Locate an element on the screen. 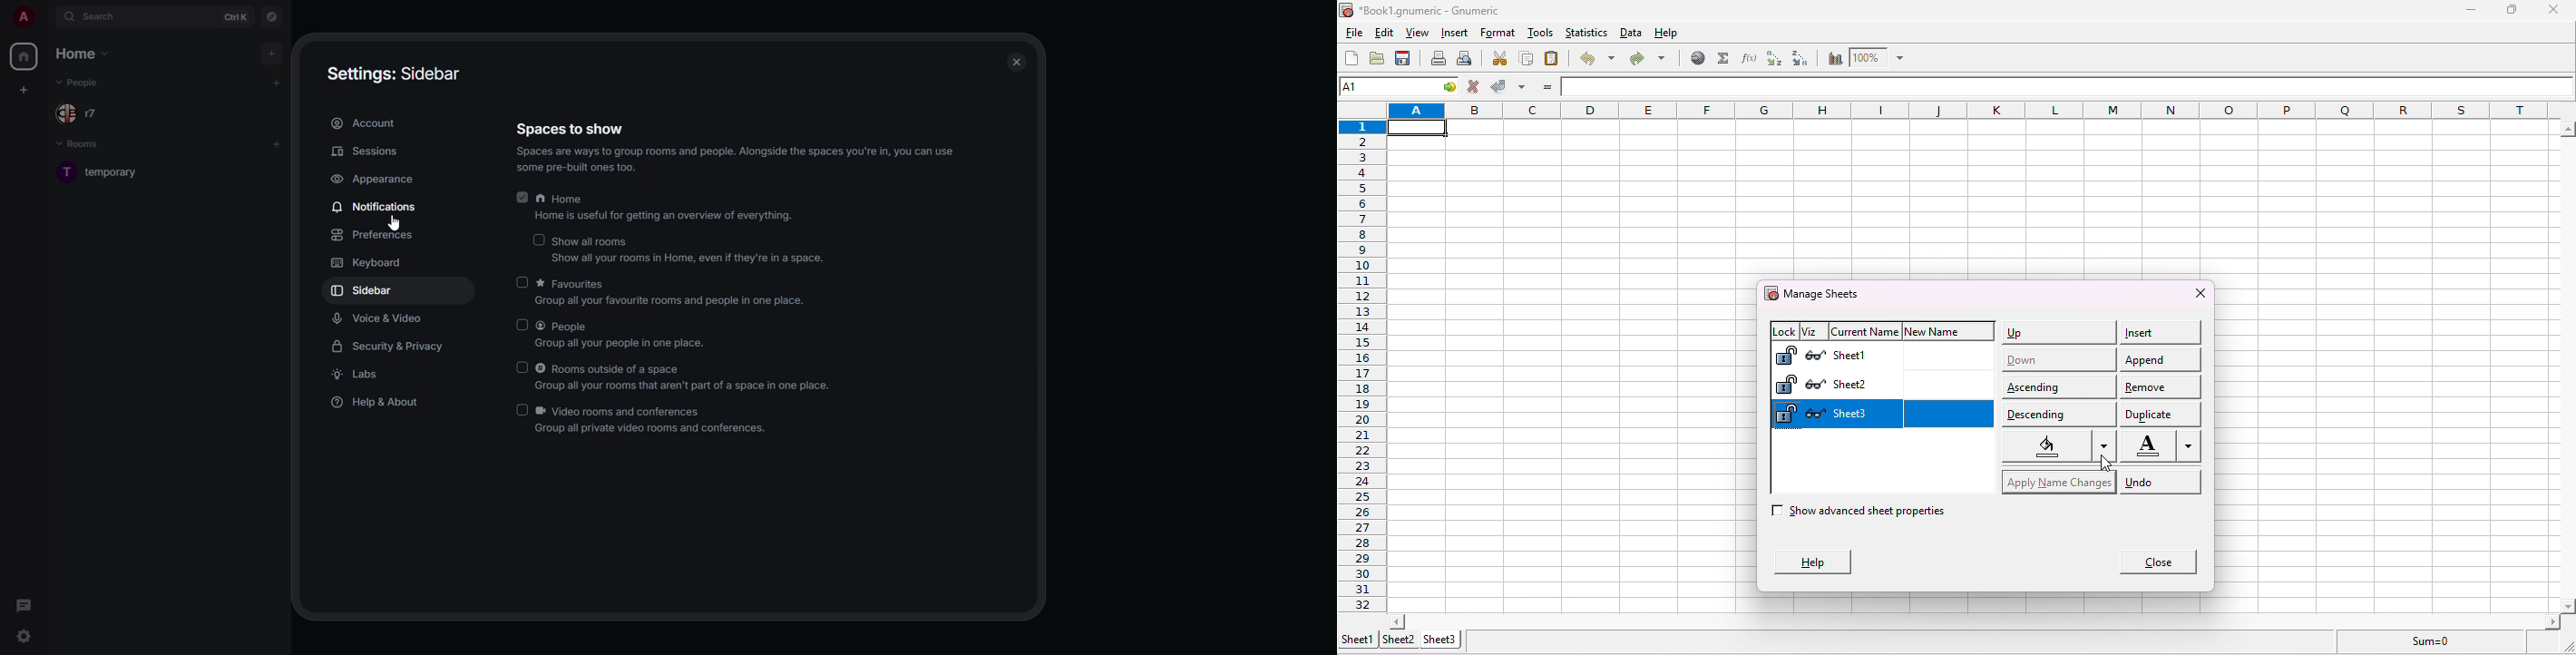 This screenshot has width=2576, height=672. maximize is located at coordinates (2509, 9).